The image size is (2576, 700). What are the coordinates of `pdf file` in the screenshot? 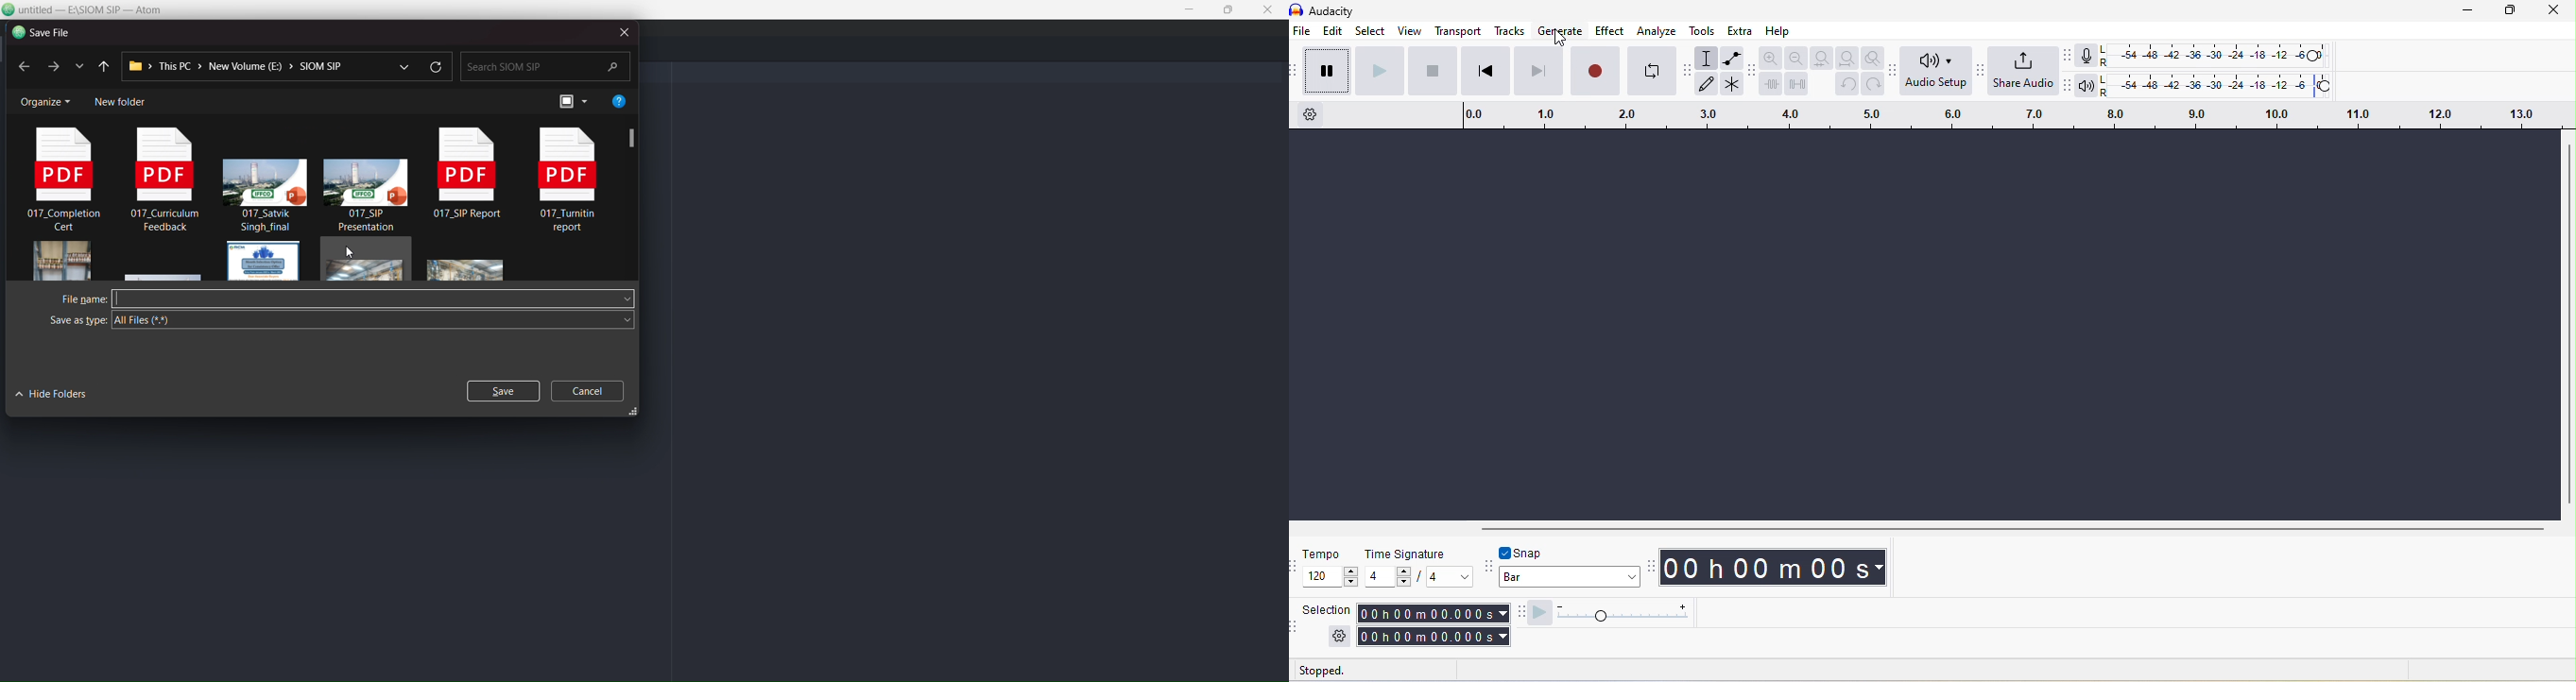 It's located at (167, 179).